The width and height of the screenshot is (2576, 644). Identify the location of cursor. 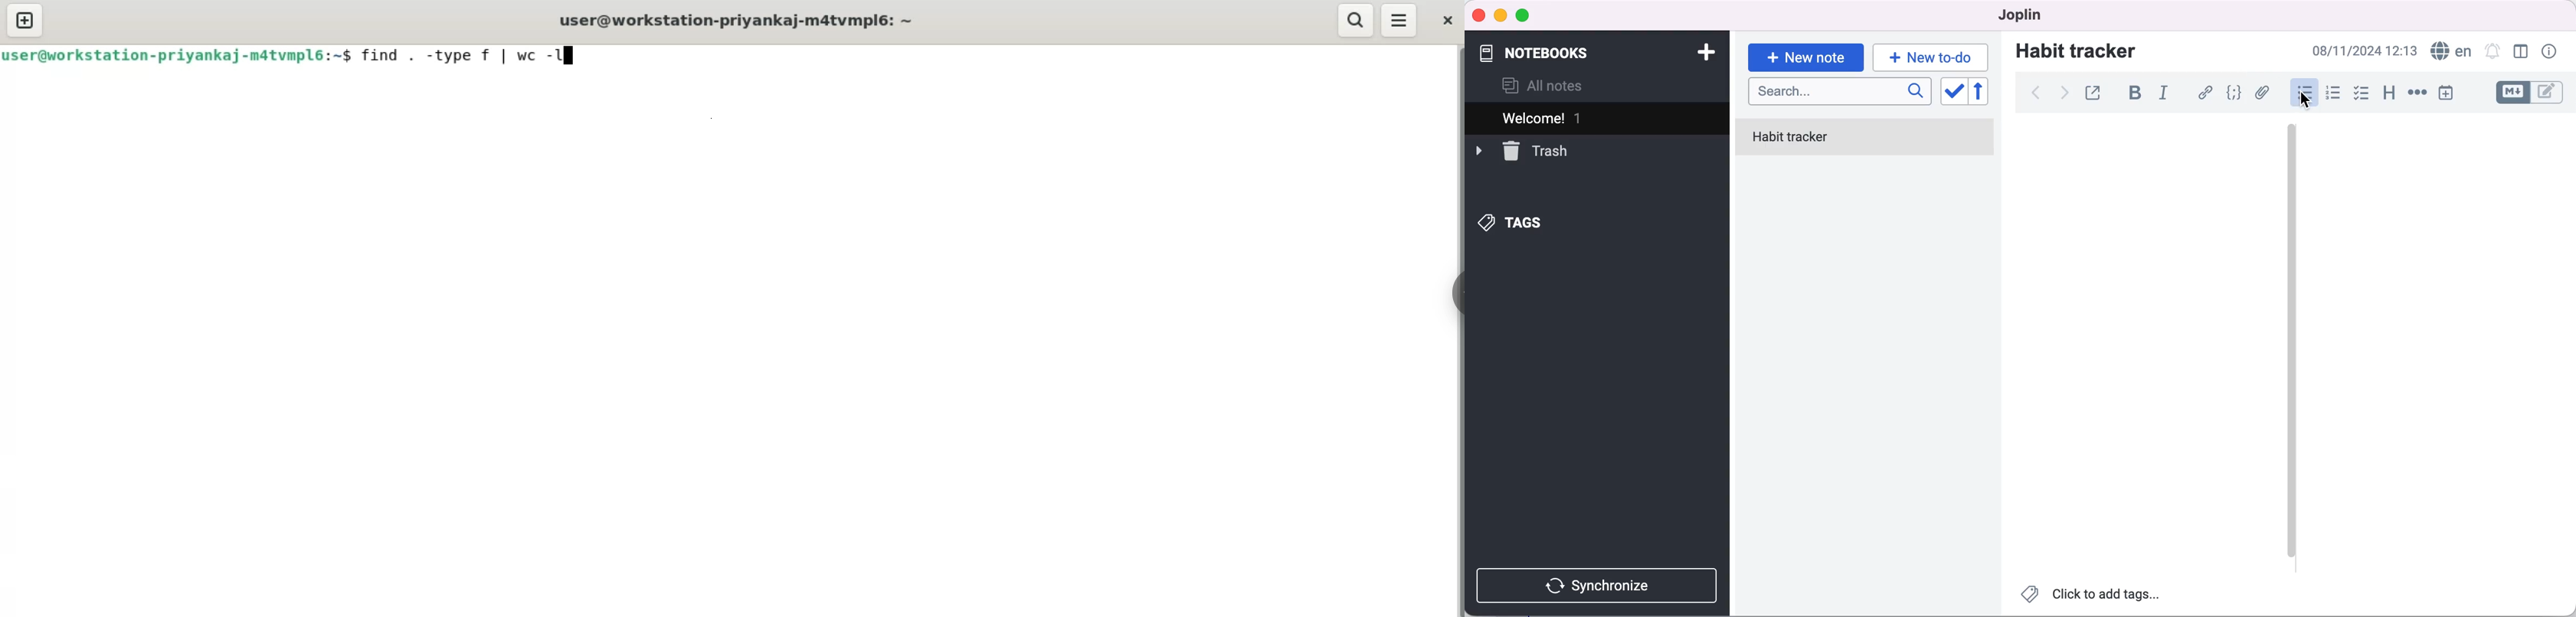
(2306, 100).